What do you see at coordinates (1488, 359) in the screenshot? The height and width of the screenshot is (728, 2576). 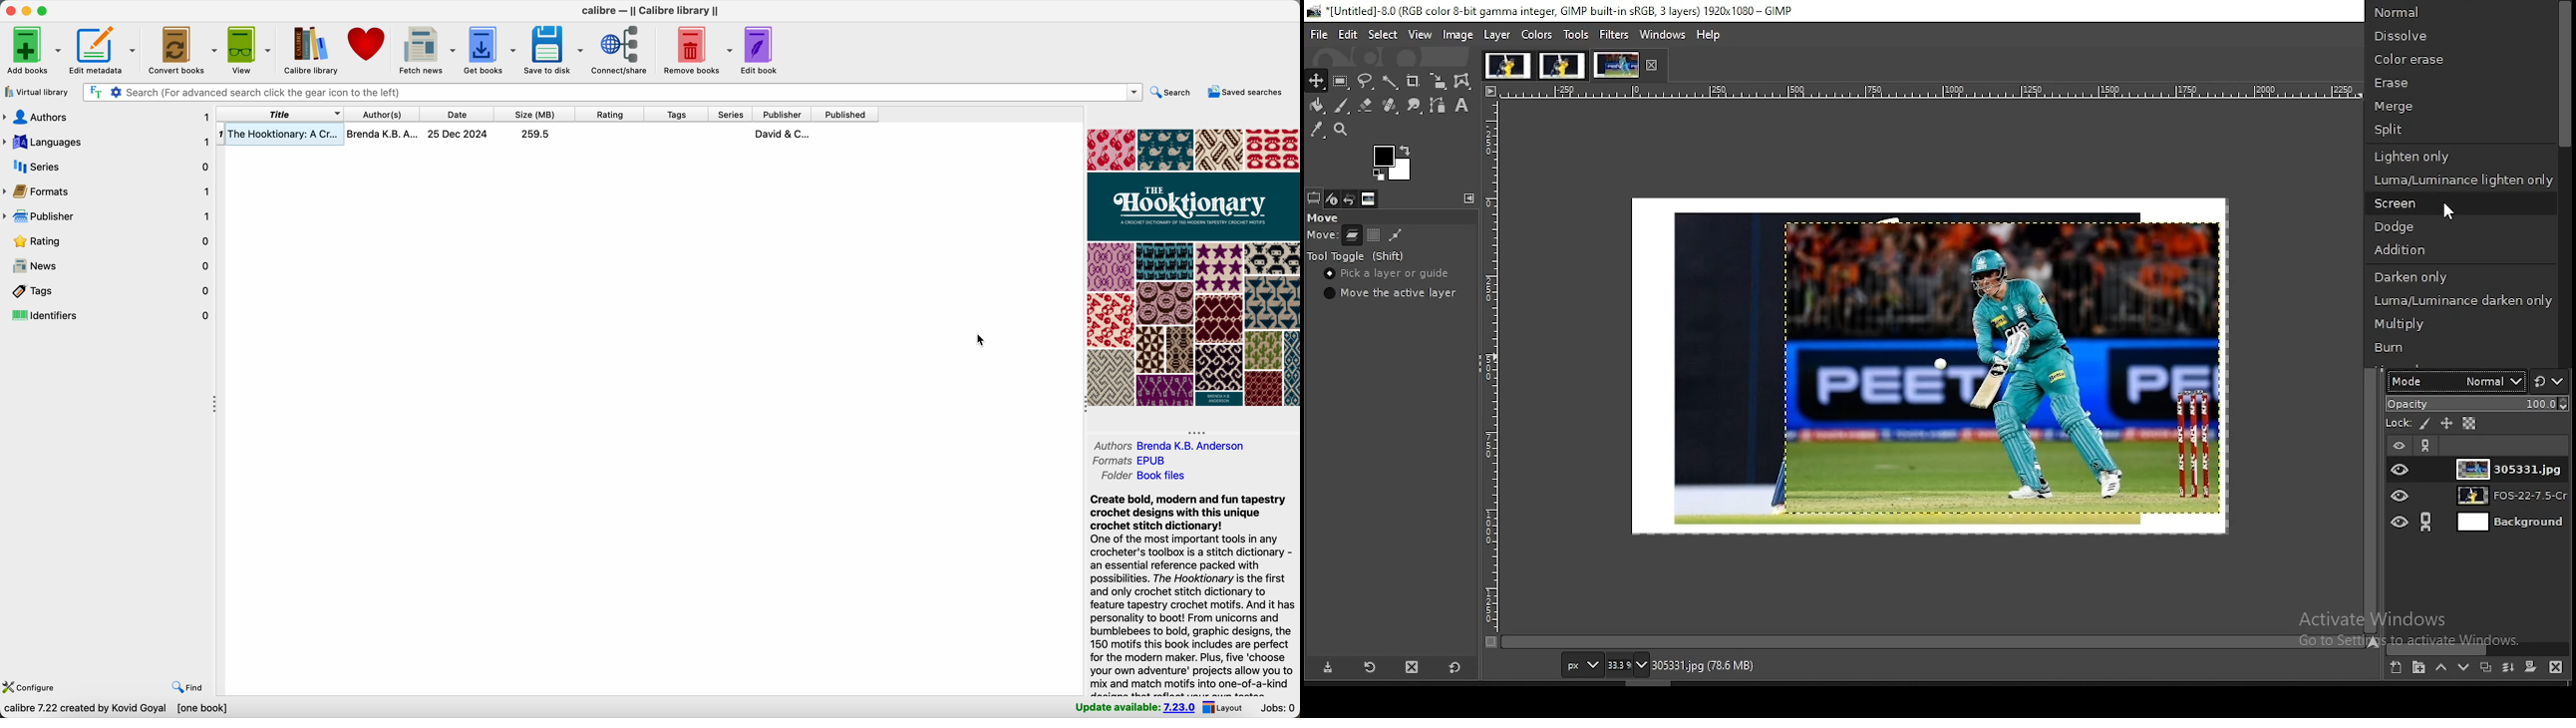 I see `scale` at bounding box center [1488, 359].